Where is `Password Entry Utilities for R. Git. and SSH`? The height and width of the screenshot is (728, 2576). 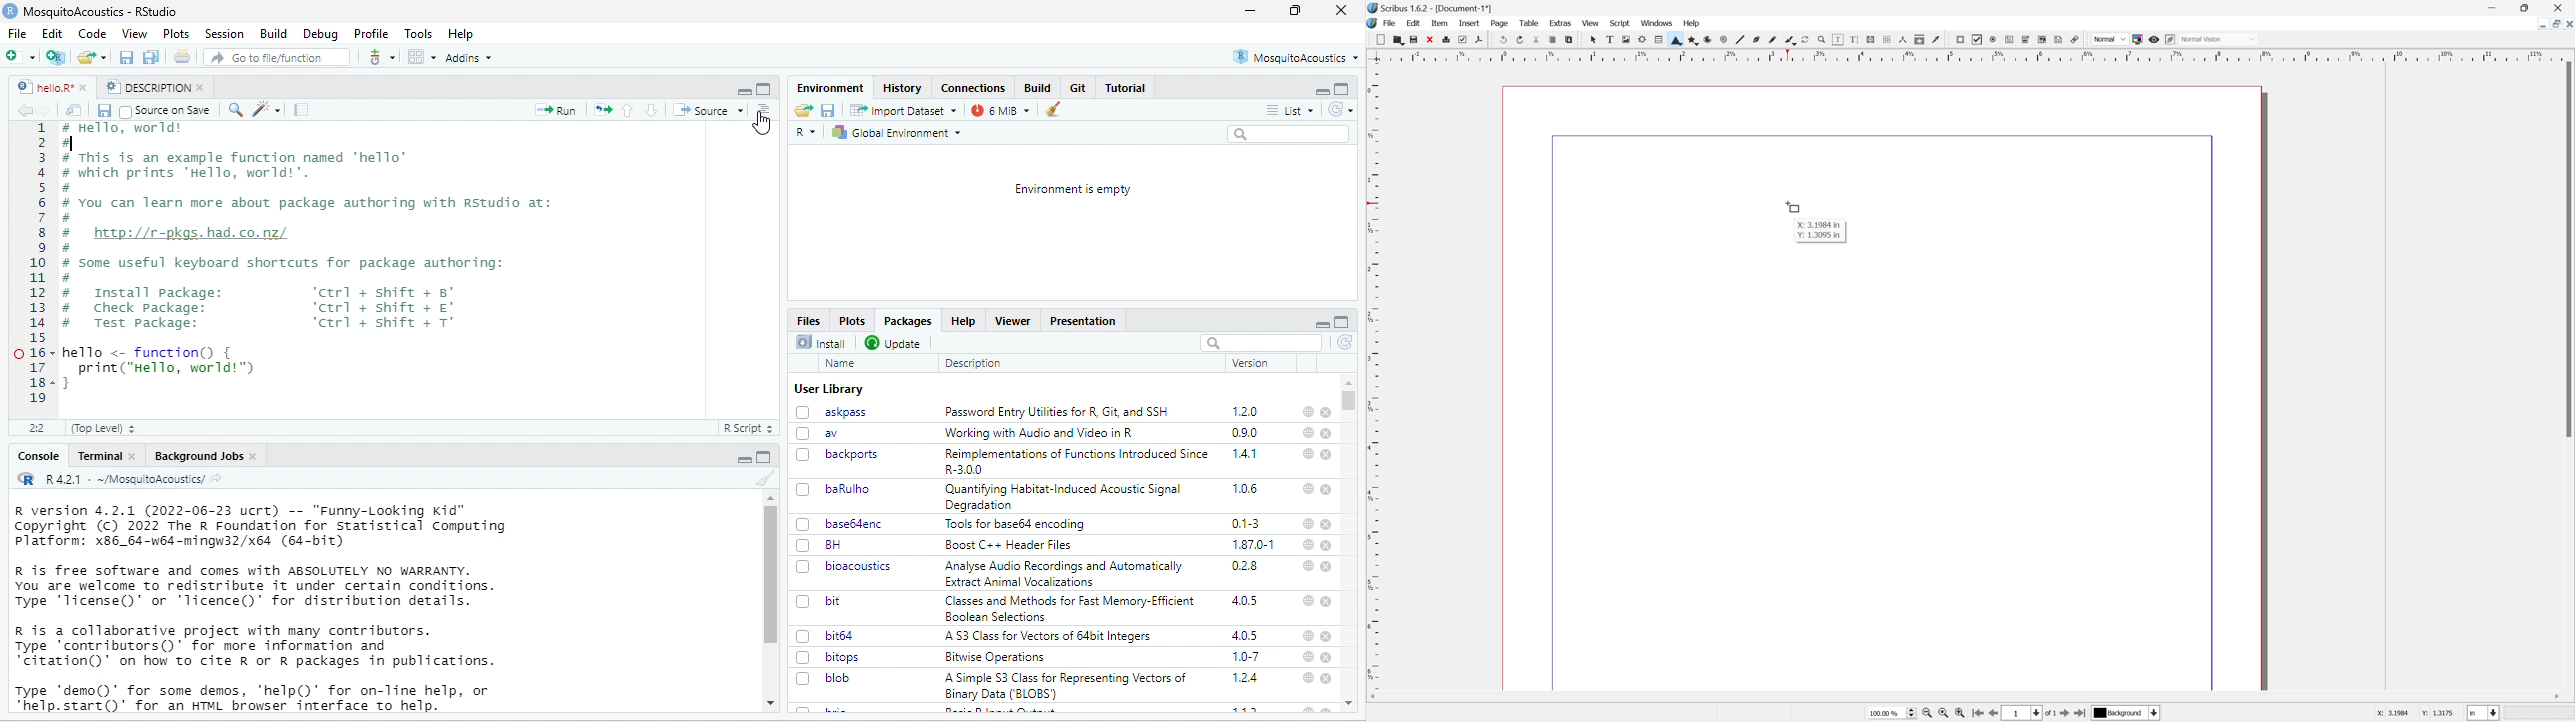
Password Entry Utilities for R. Git. and SSH is located at coordinates (1058, 412).